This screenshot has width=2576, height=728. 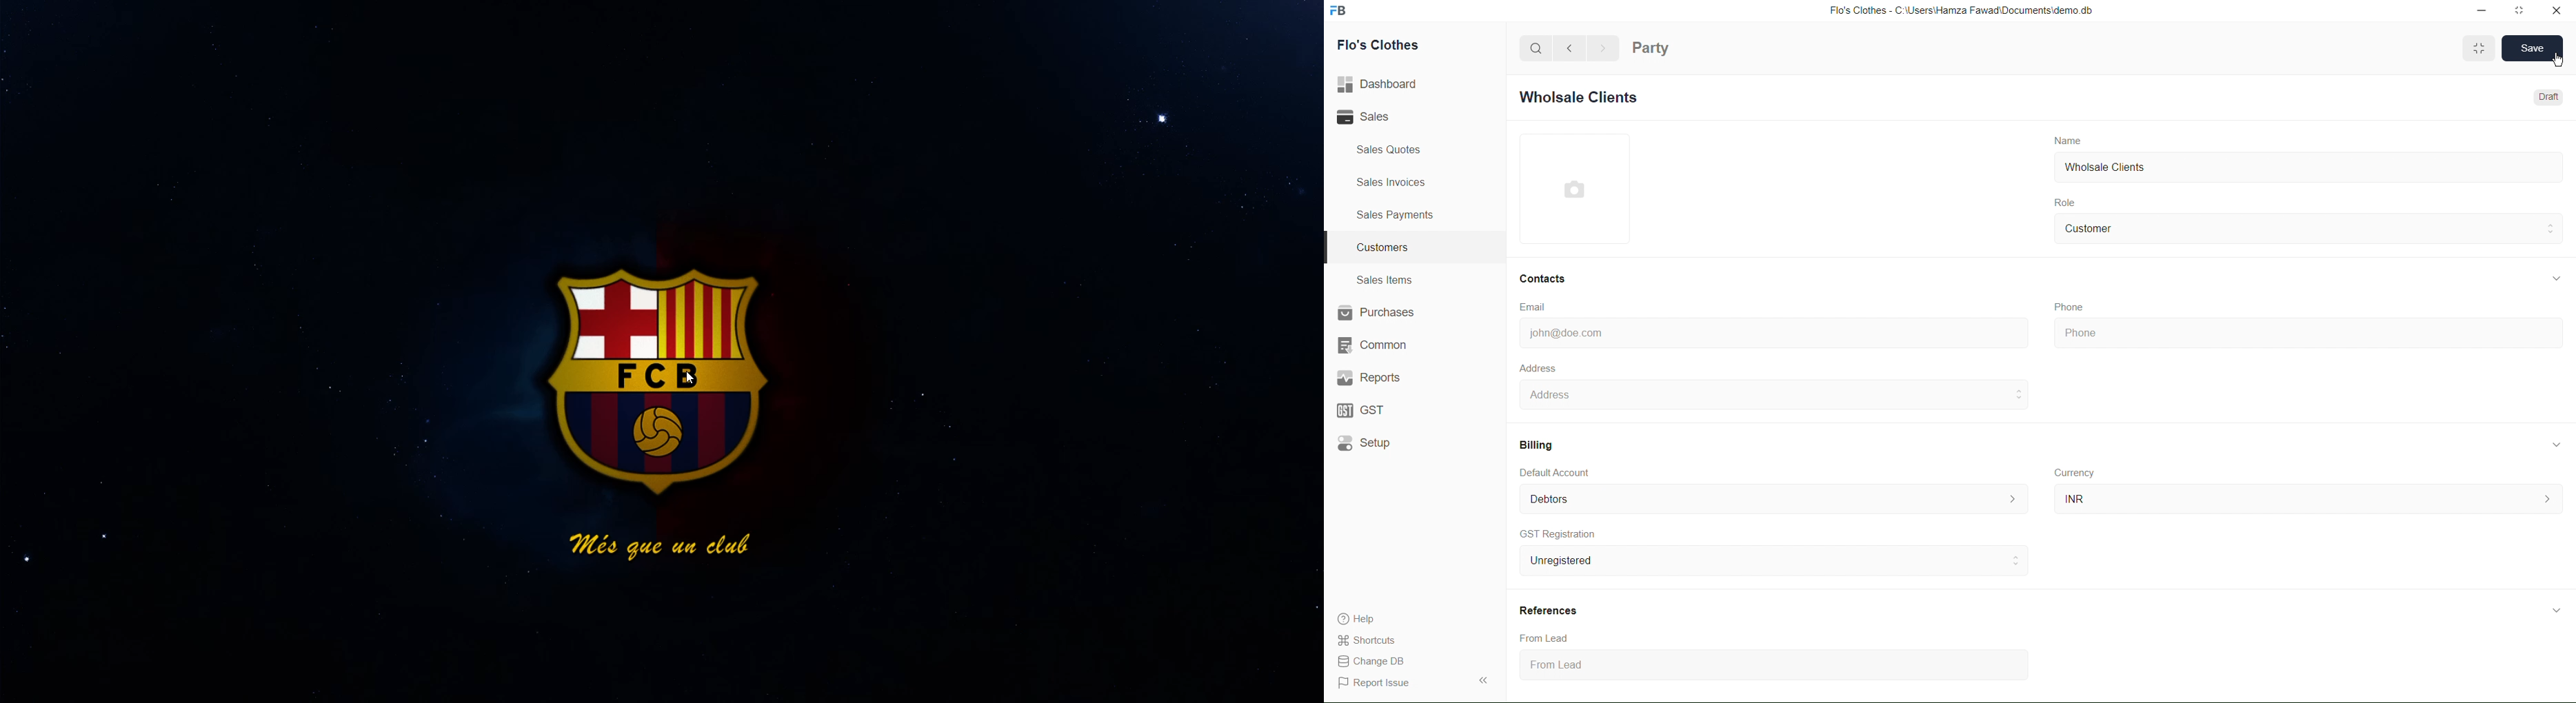 What do you see at coordinates (1959, 10) in the screenshot?
I see `Flo's Clothes - C:\Users\Hamza Fawad\Documentsidemo. db` at bounding box center [1959, 10].